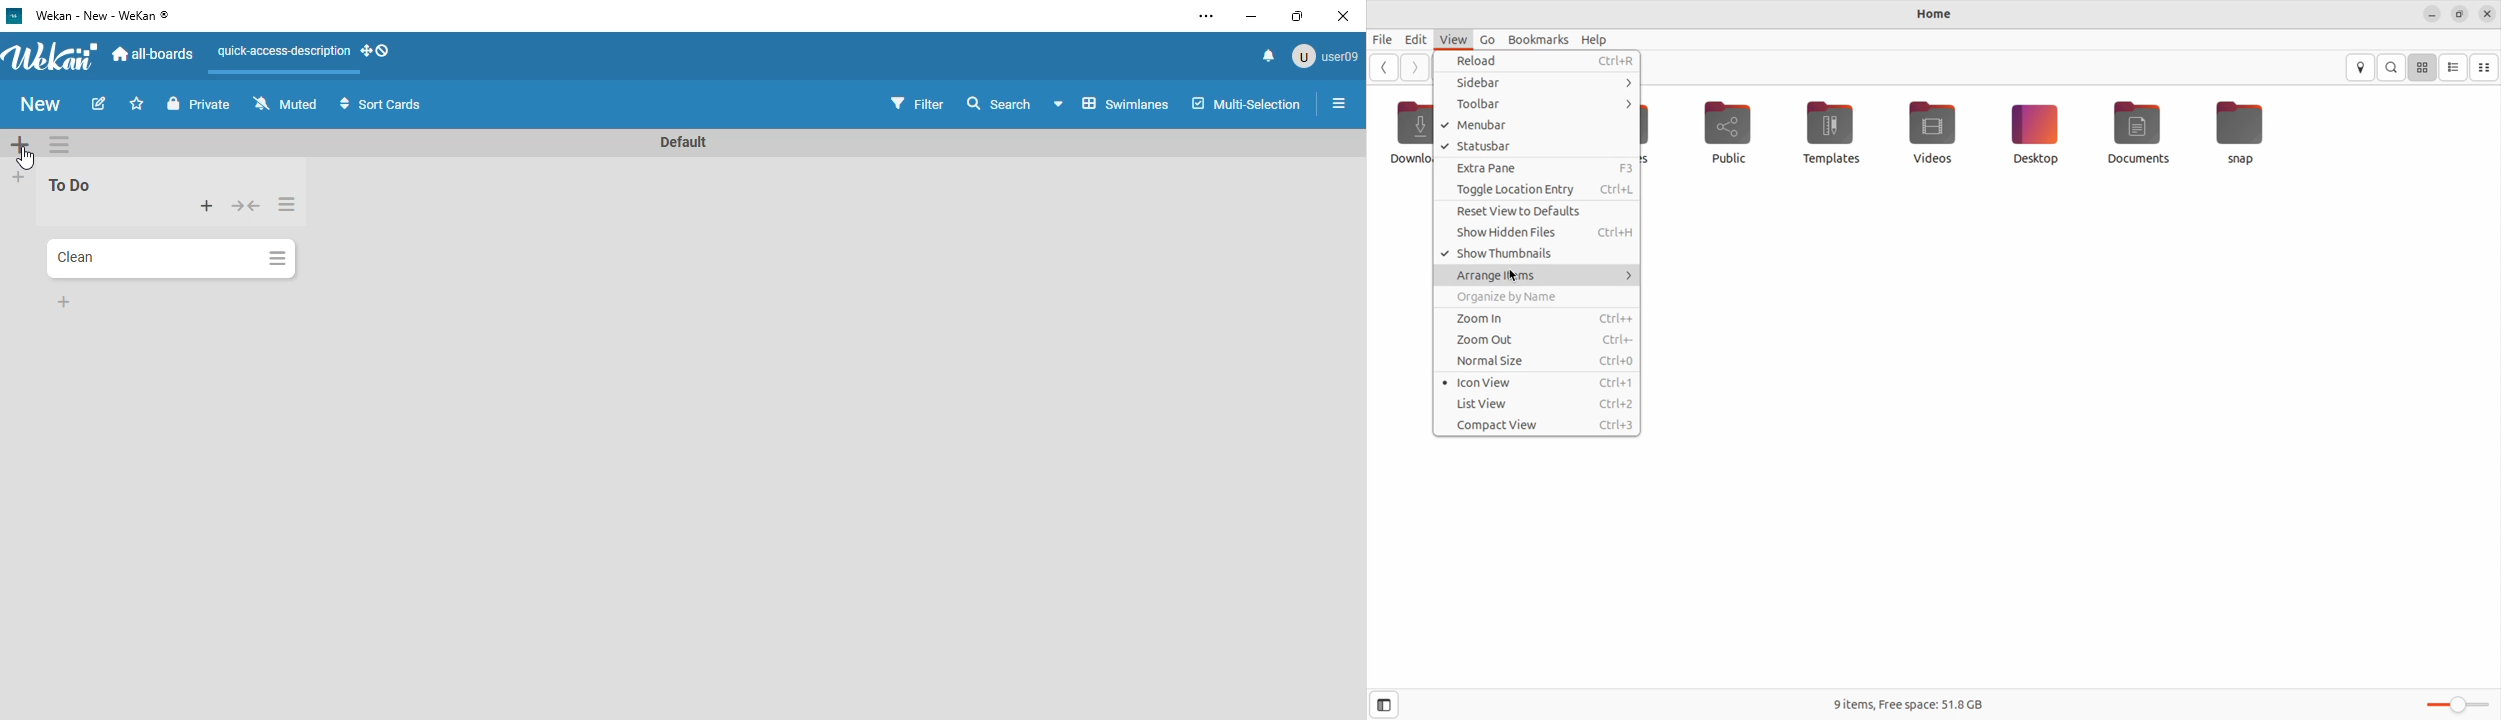  Describe the element at coordinates (277, 258) in the screenshot. I see `card actions` at that location.